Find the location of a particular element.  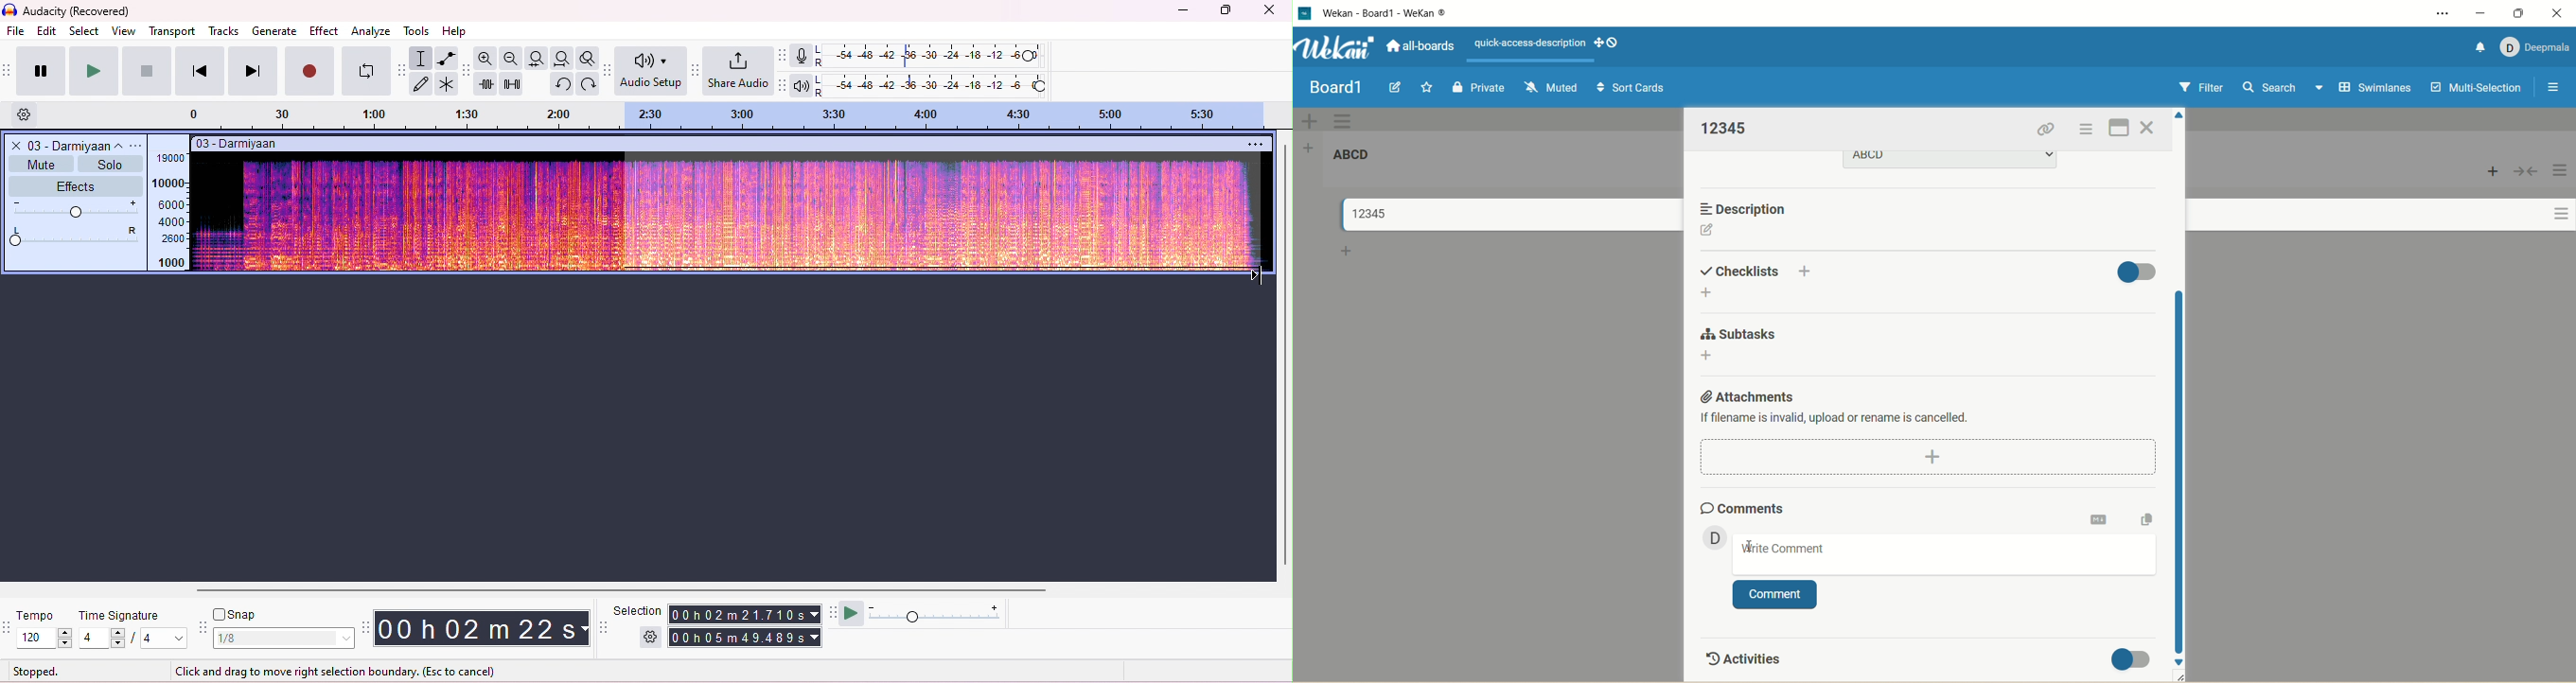

recording meter is located at coordinates (803, 56).